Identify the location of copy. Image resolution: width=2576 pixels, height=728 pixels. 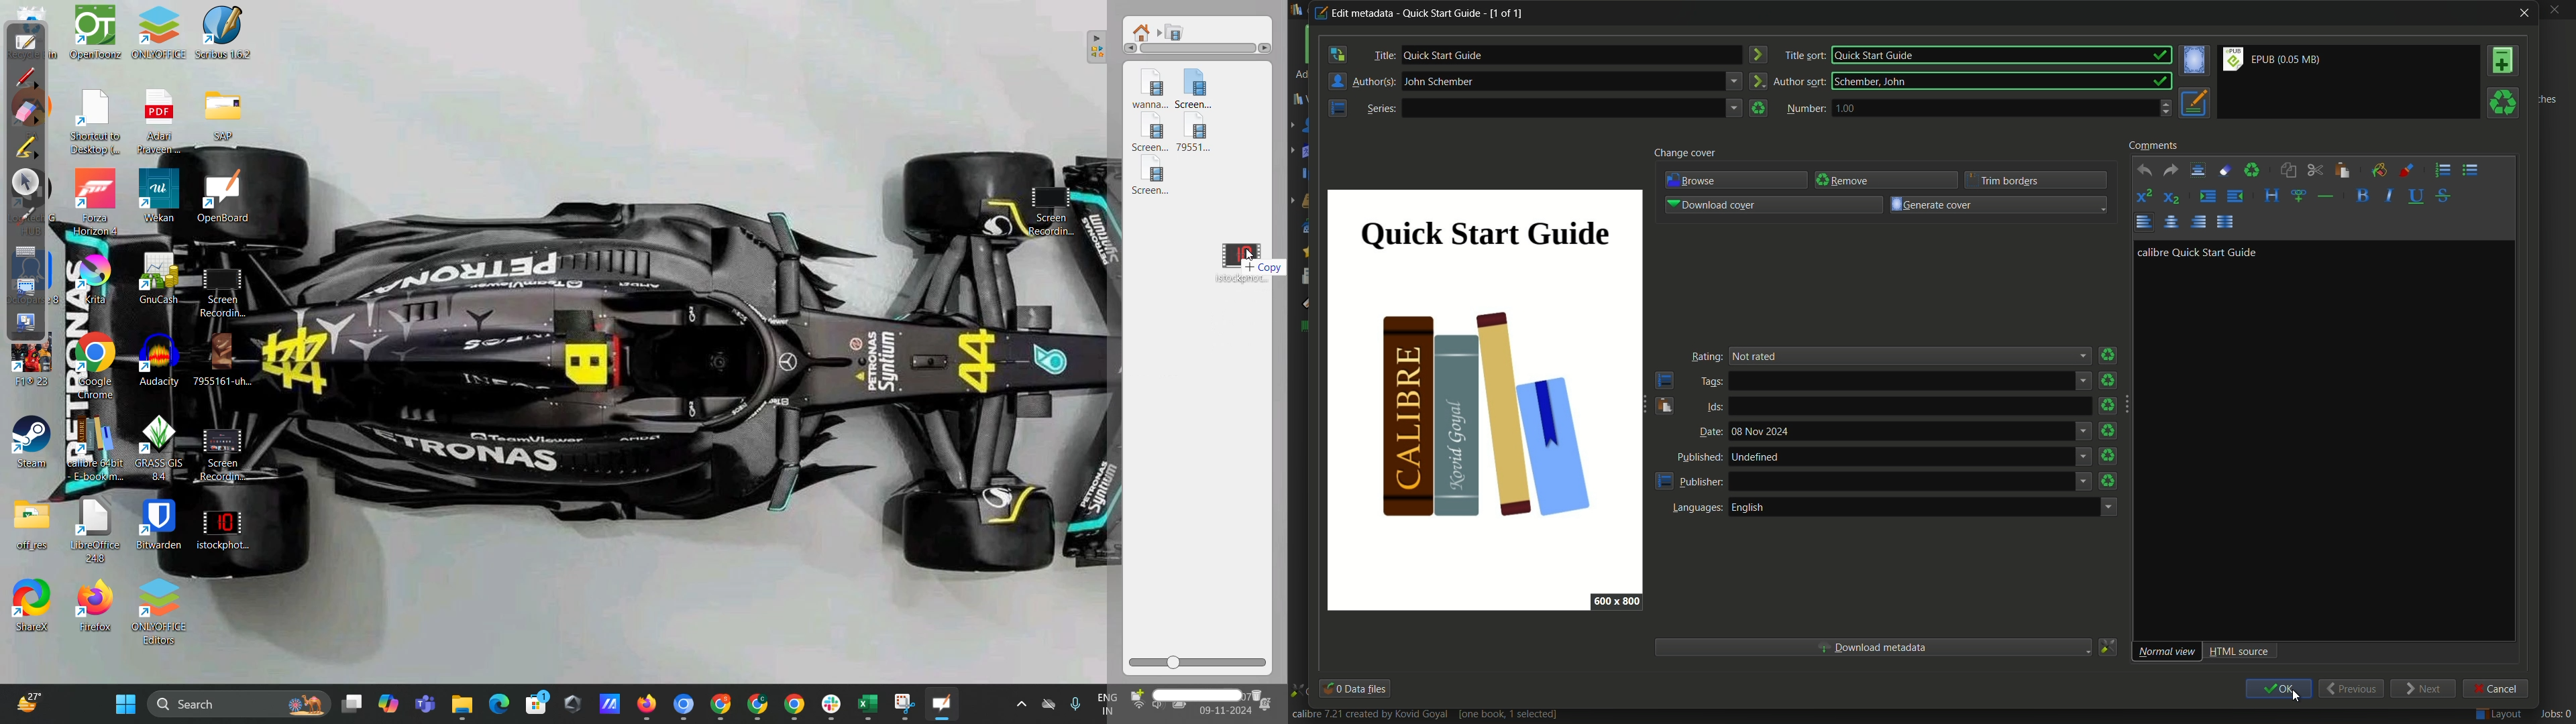
(2288, 171).